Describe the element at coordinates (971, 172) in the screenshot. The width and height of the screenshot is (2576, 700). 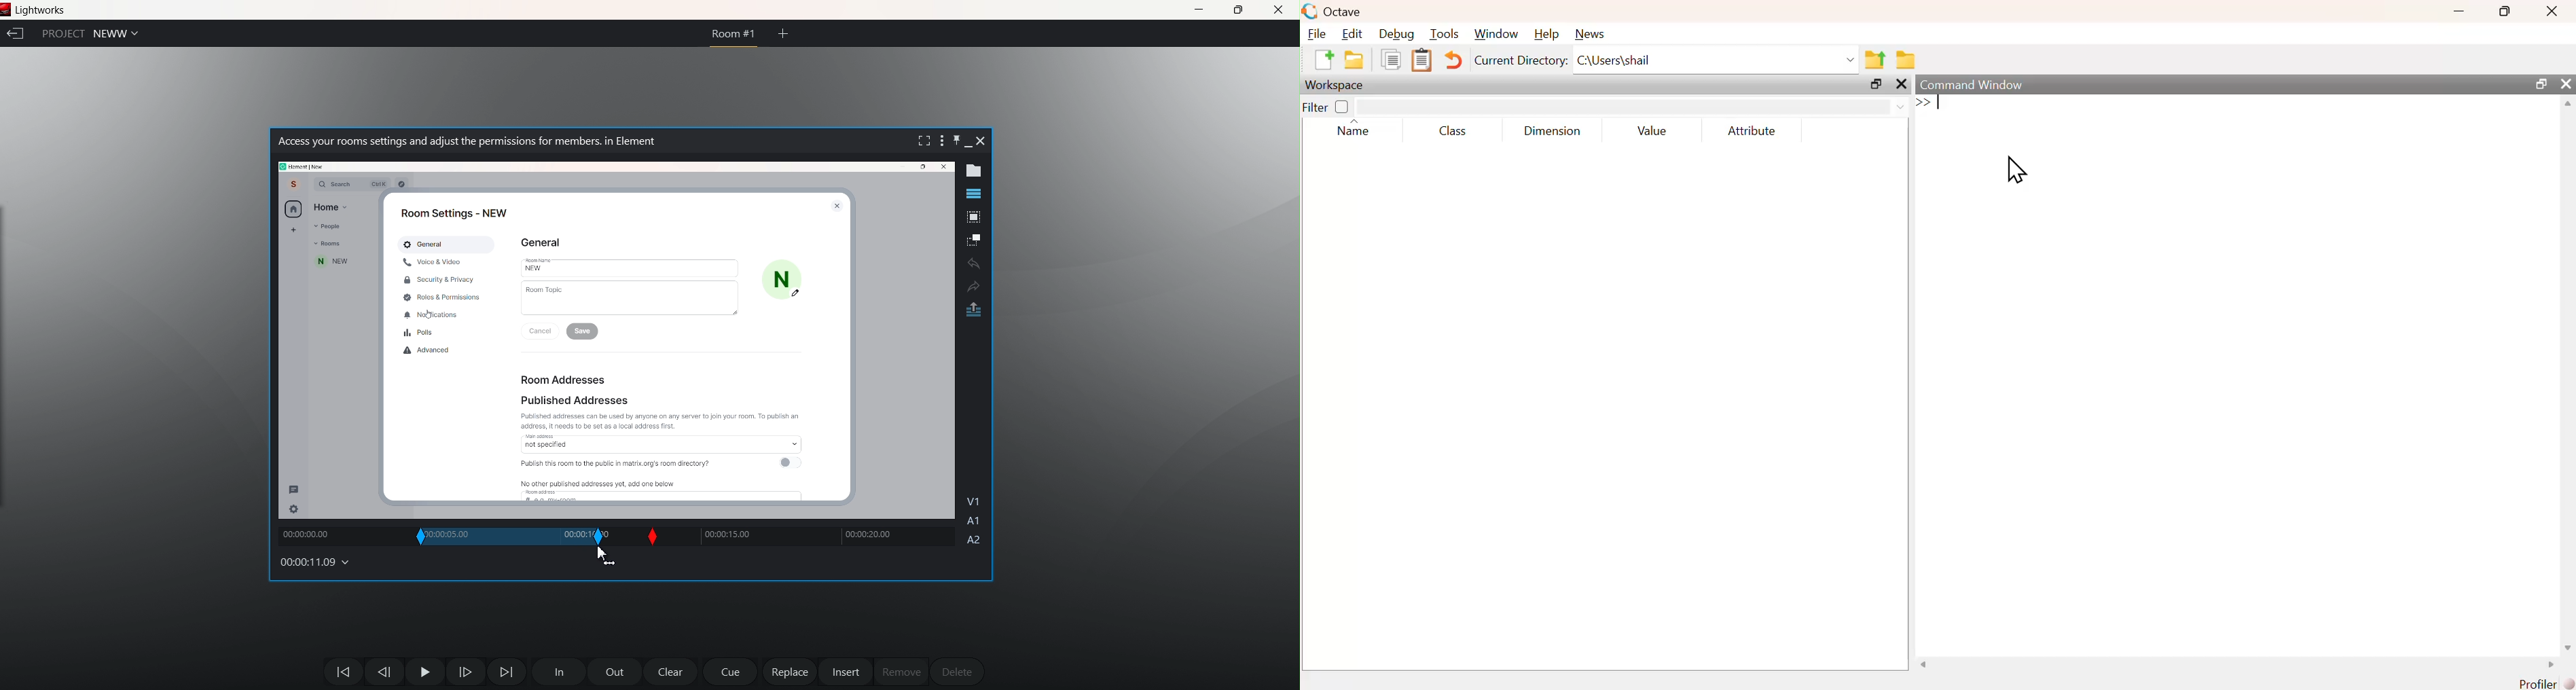
I see `show metadata` at that location.